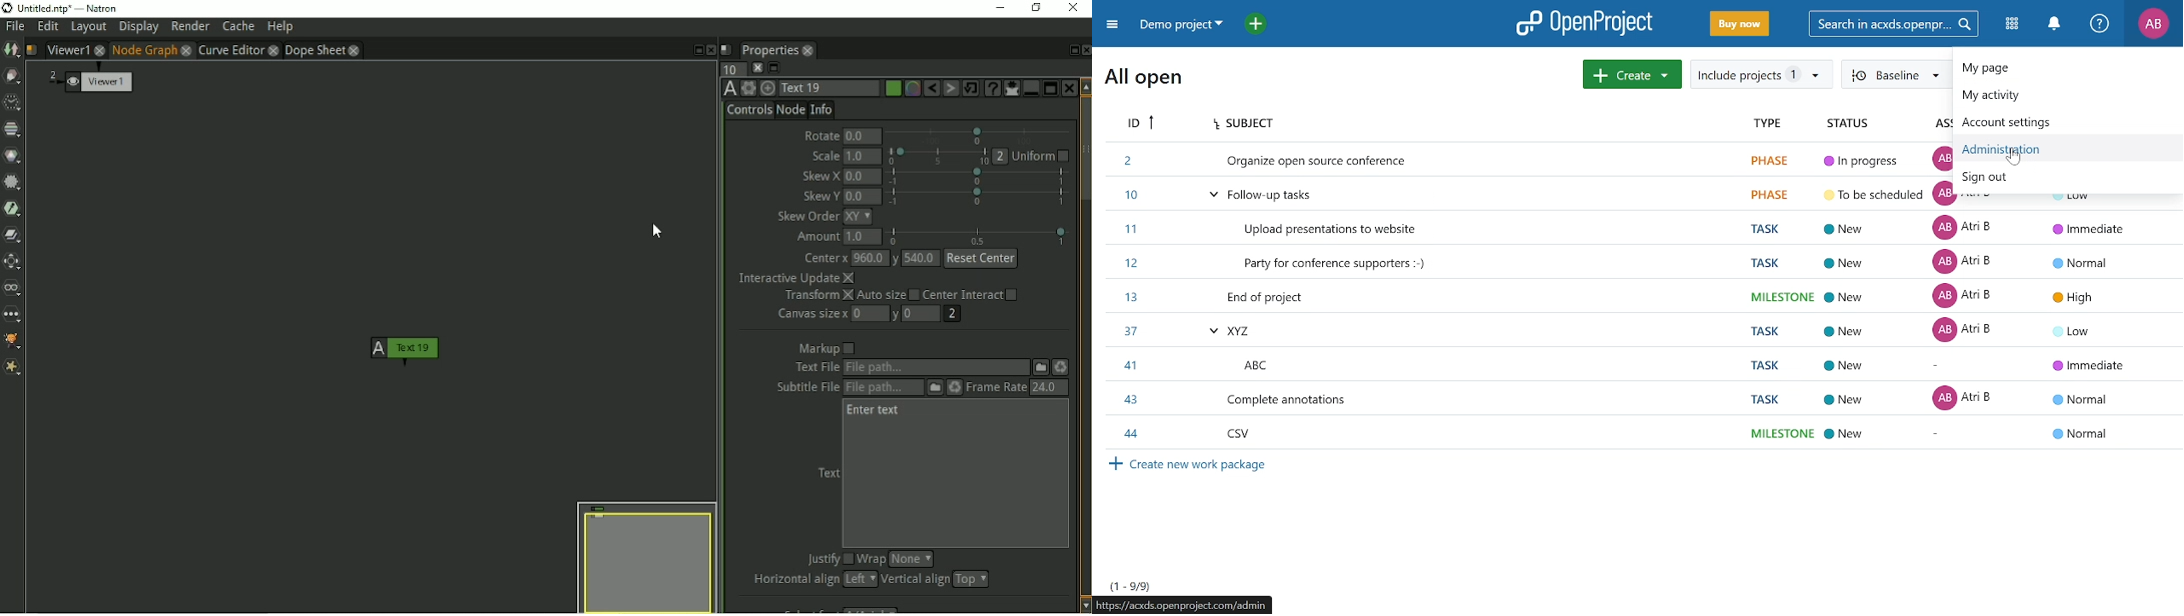  I want to click on 2, so click(953, 315).